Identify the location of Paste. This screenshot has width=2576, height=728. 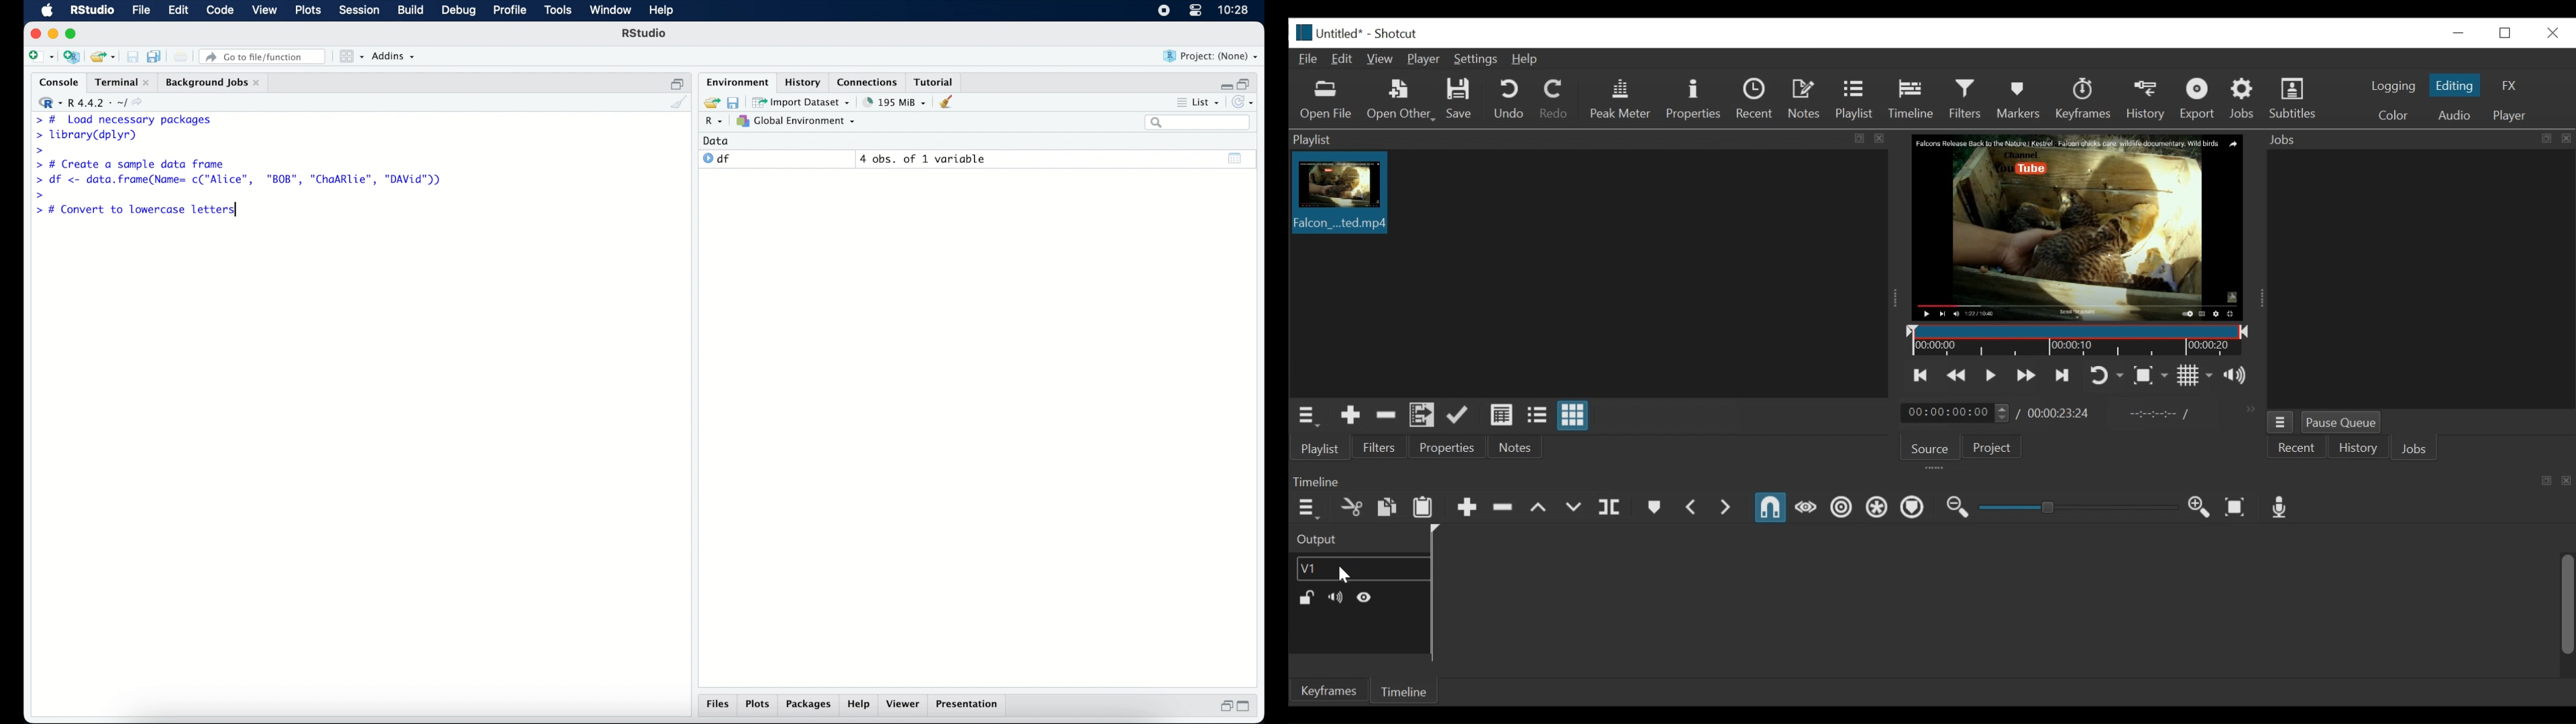
(1424, 509).